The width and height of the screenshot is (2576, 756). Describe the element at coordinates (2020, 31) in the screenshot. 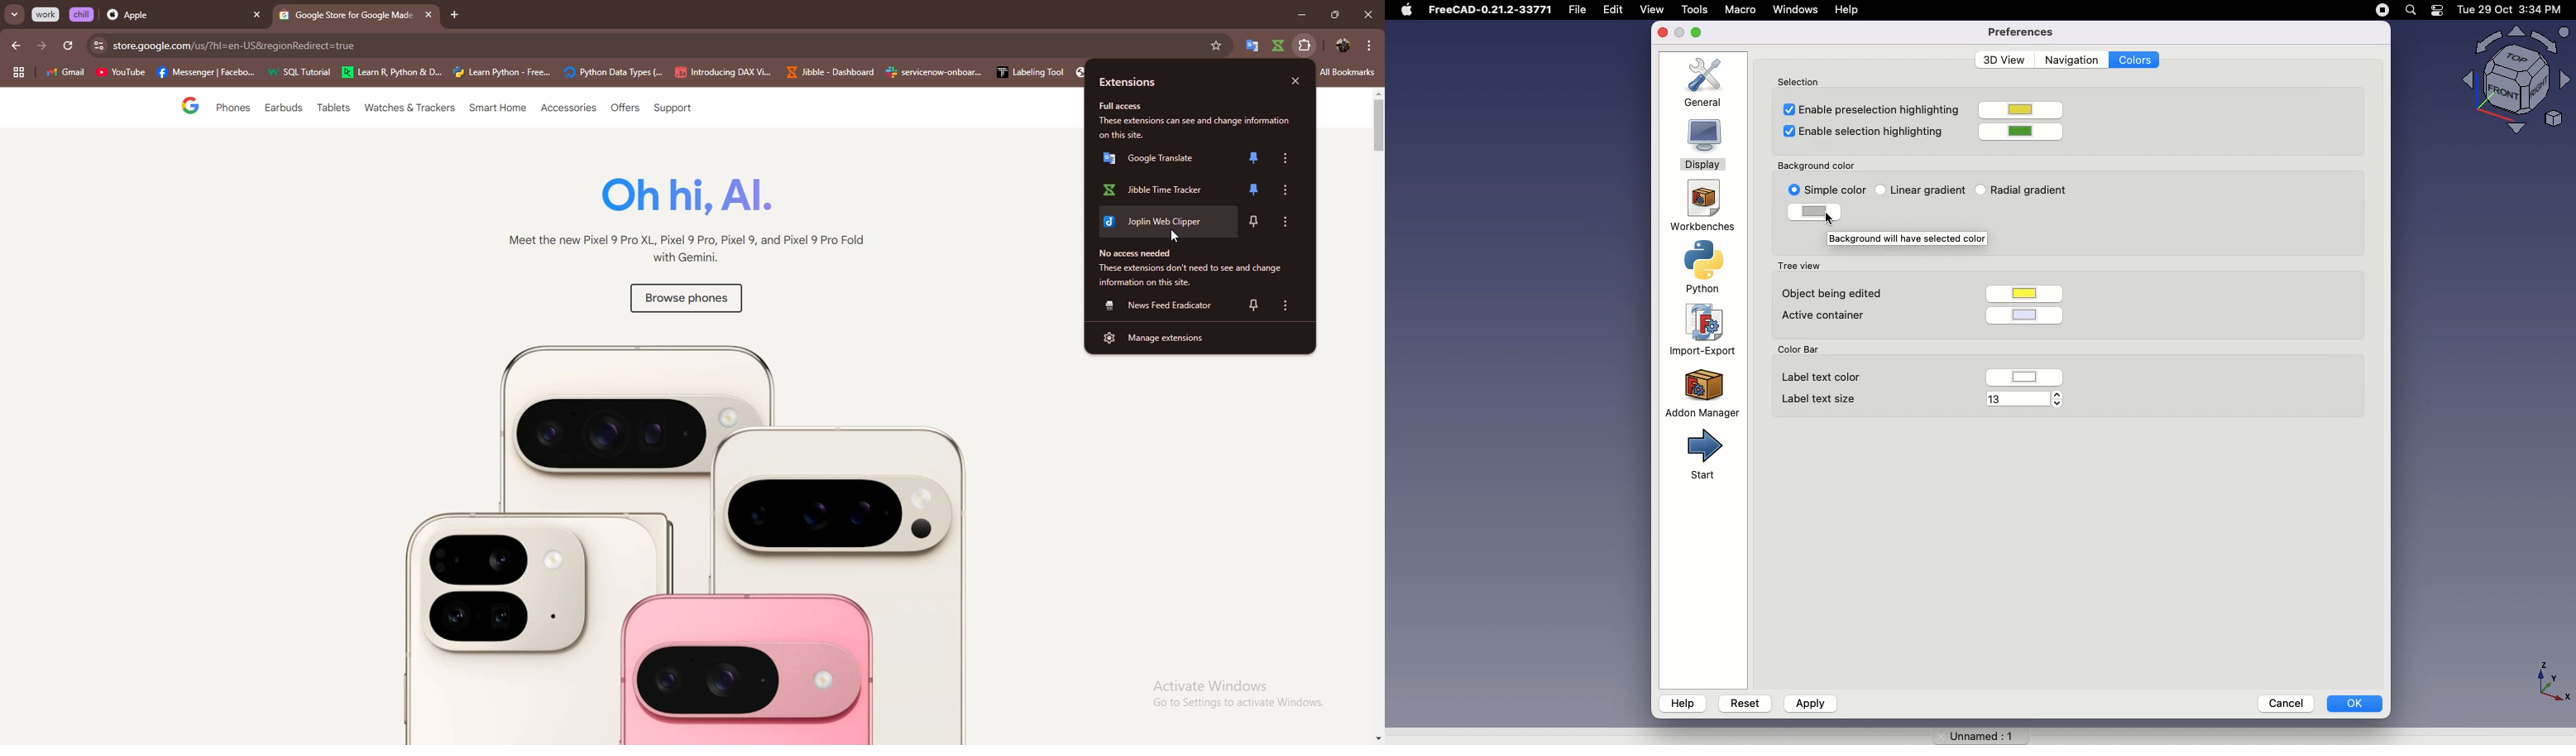

I see `Preferences` at that location.